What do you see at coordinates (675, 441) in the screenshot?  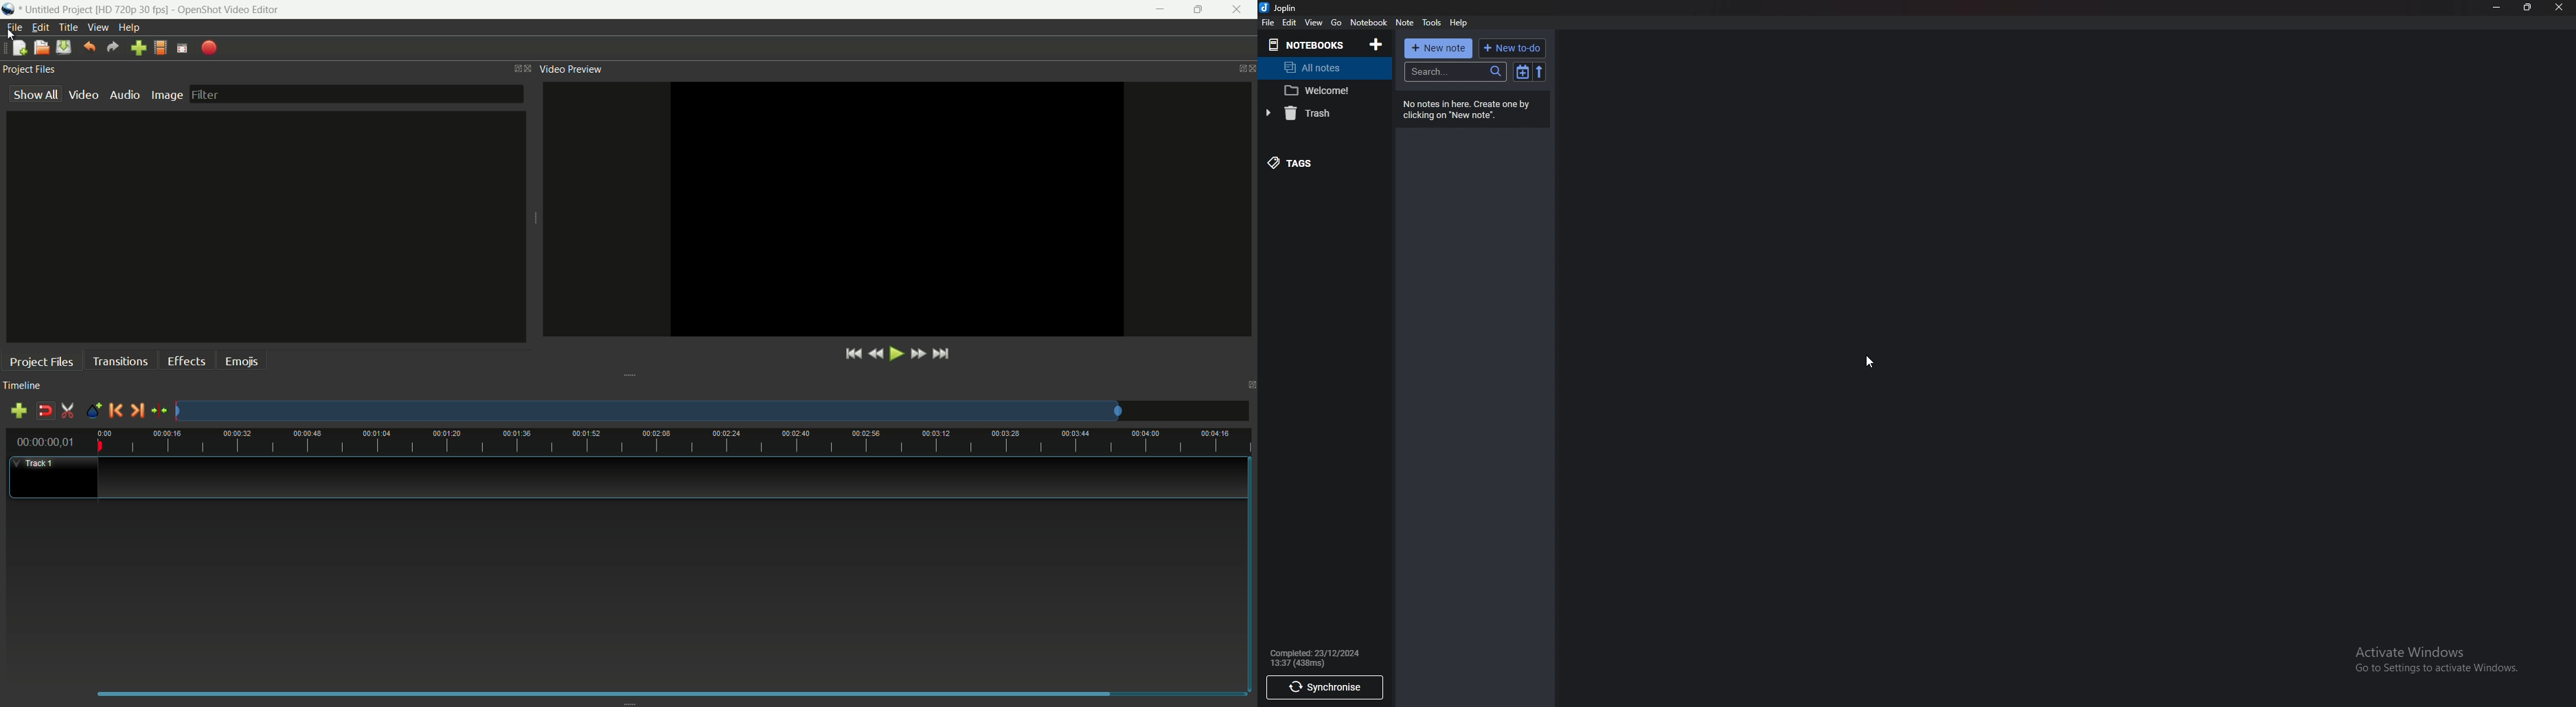 I see `time` at bounding box center [675, 441].